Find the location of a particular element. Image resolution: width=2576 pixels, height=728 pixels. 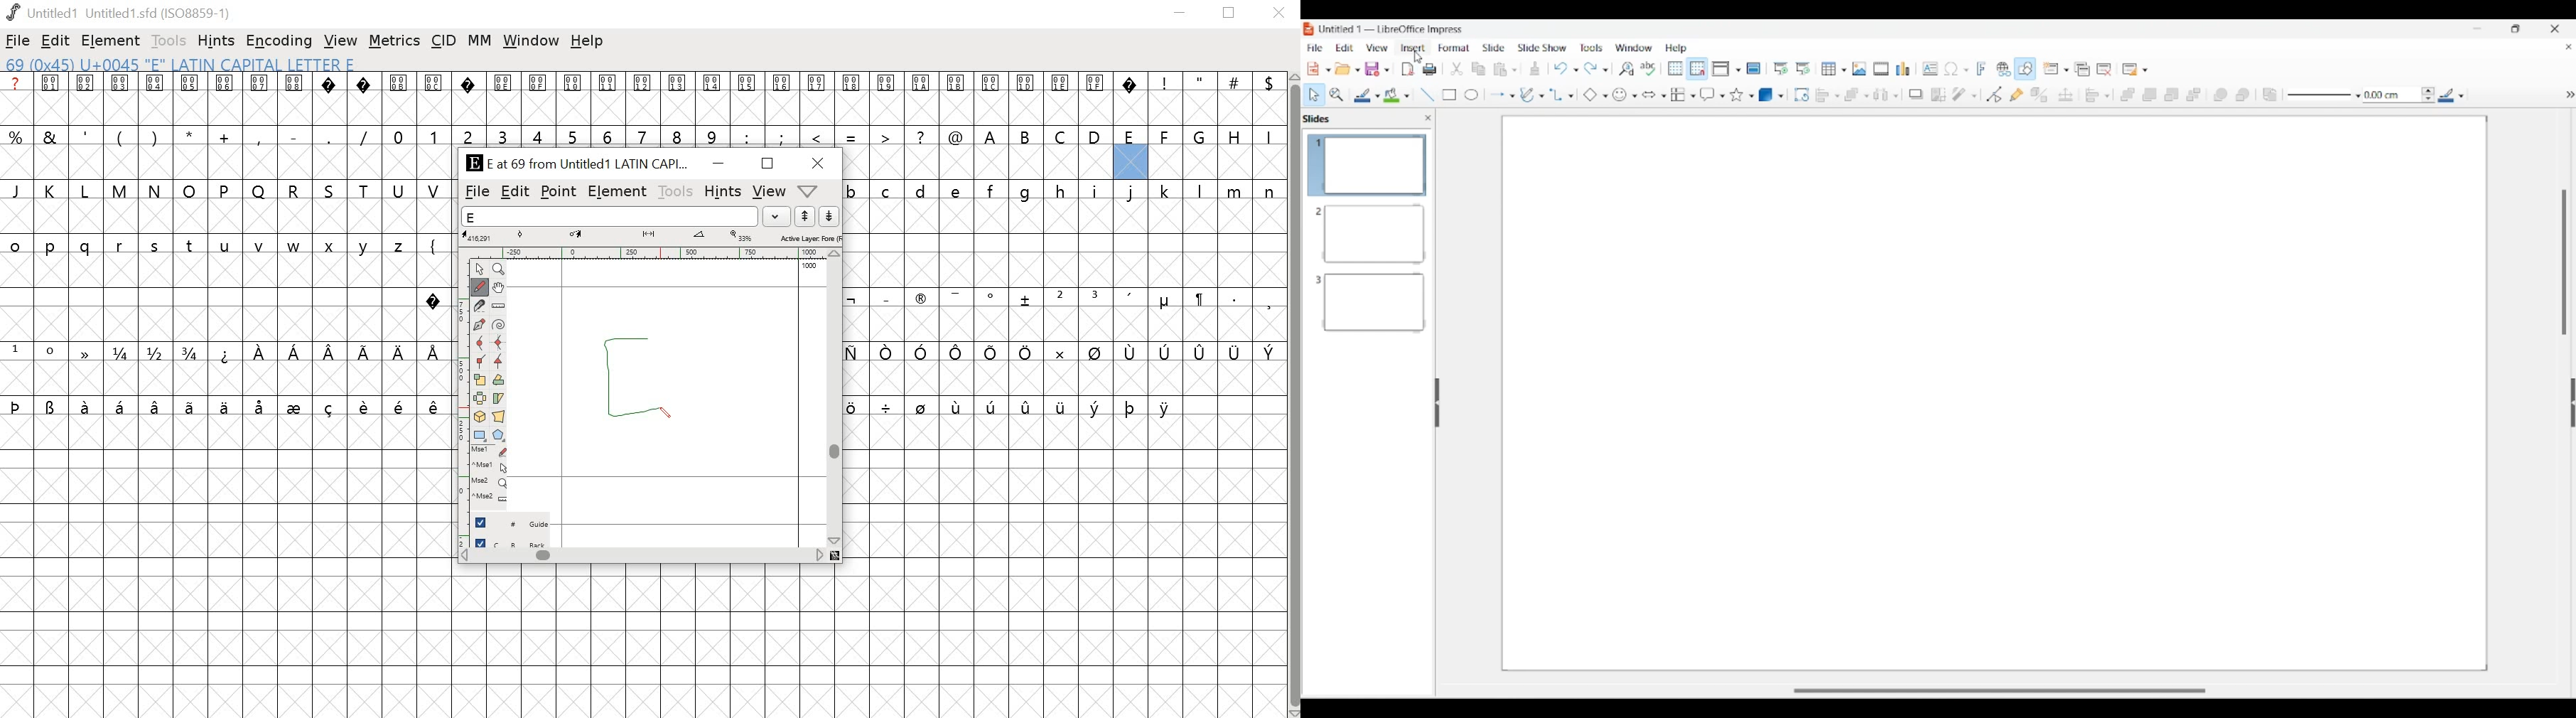

Slide 1 is located at coordinates (1368, 164).